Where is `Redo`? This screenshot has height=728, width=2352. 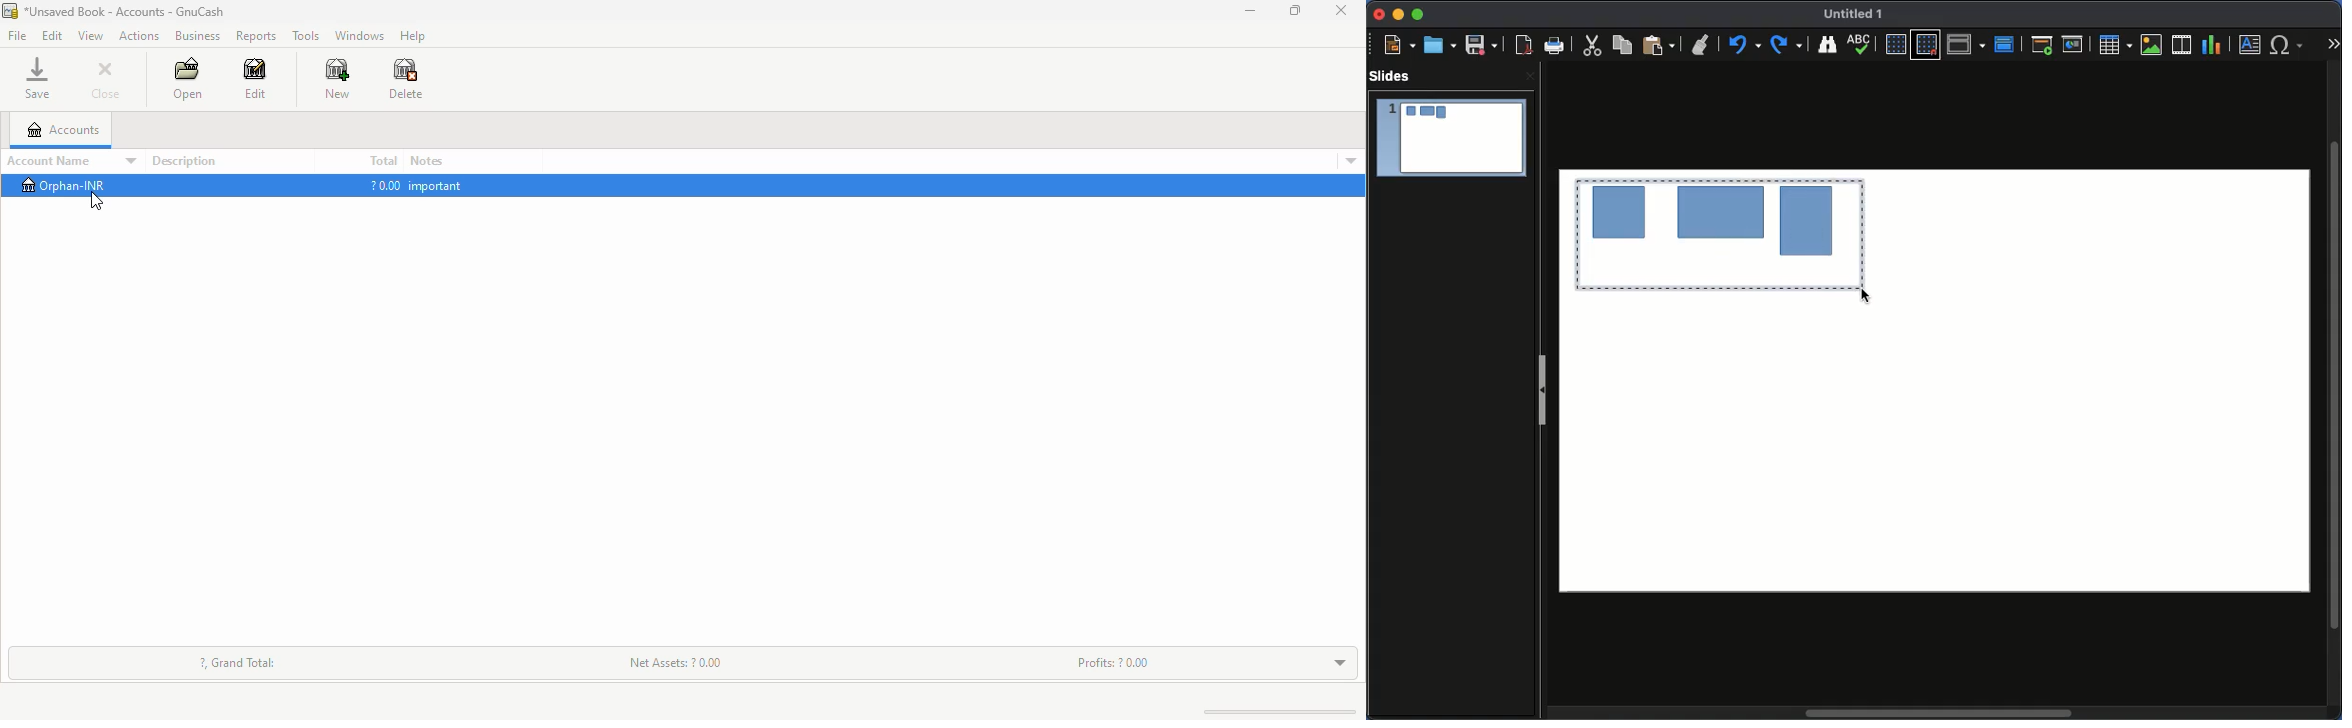 Redo is located at coordinates (1789, 45).